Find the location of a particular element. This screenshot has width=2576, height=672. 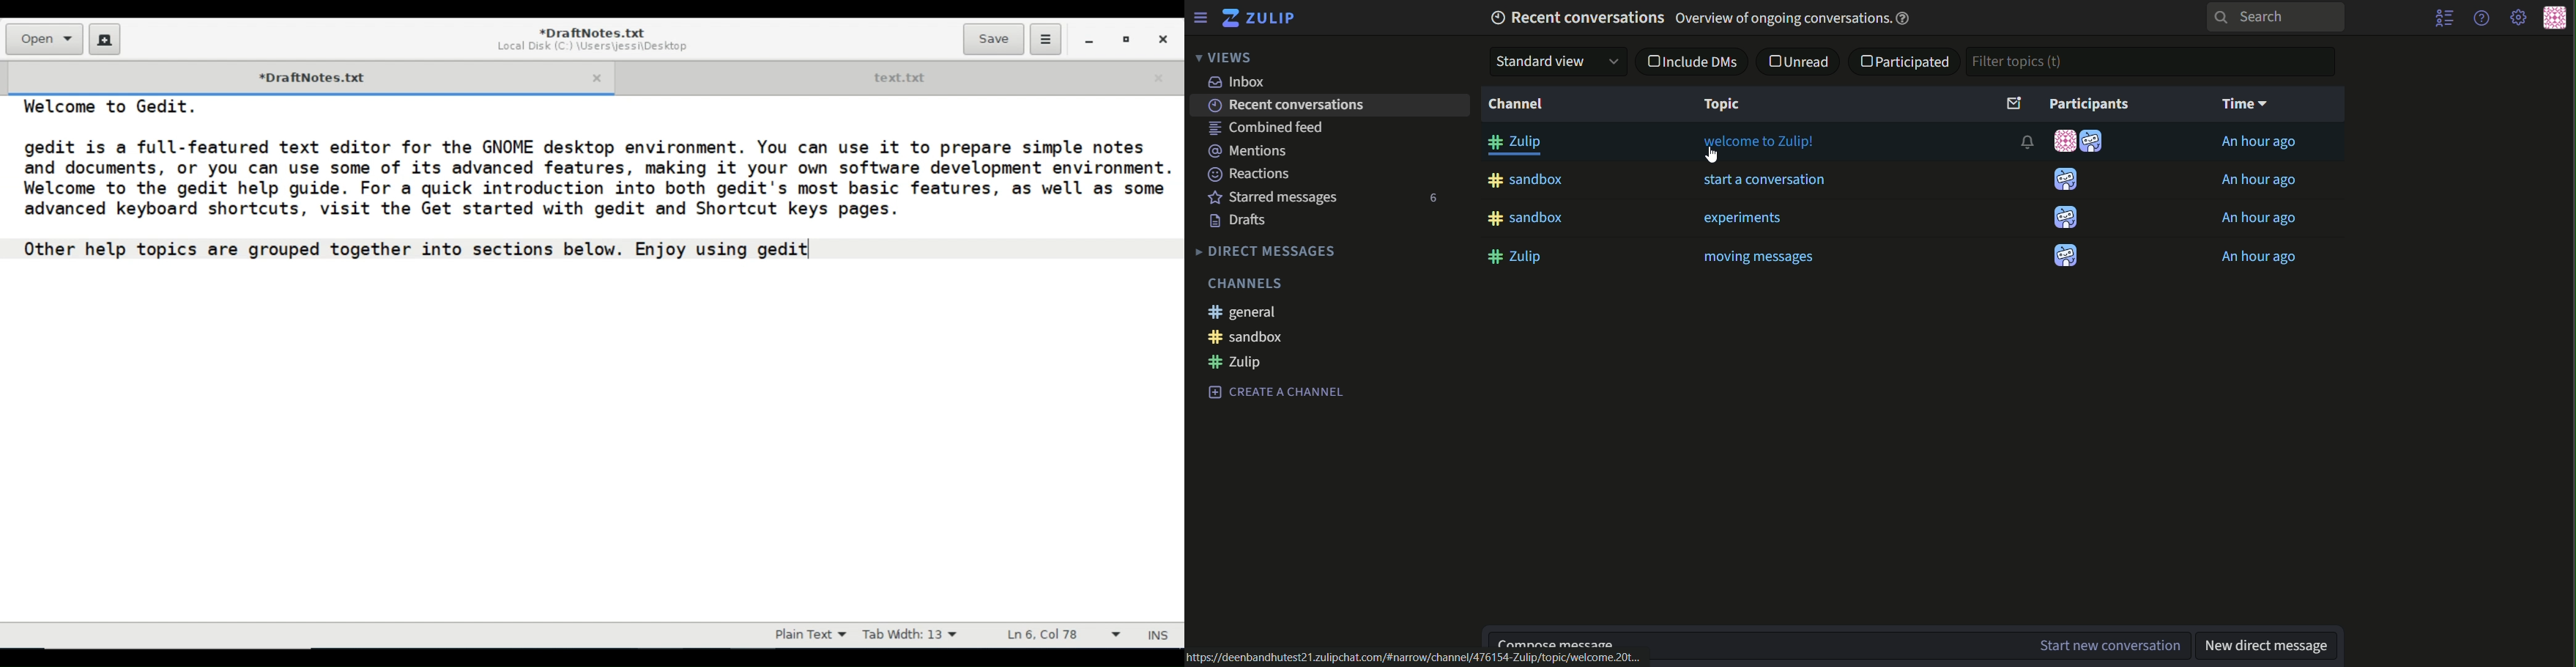

text is located at coordinates (1417, 658).